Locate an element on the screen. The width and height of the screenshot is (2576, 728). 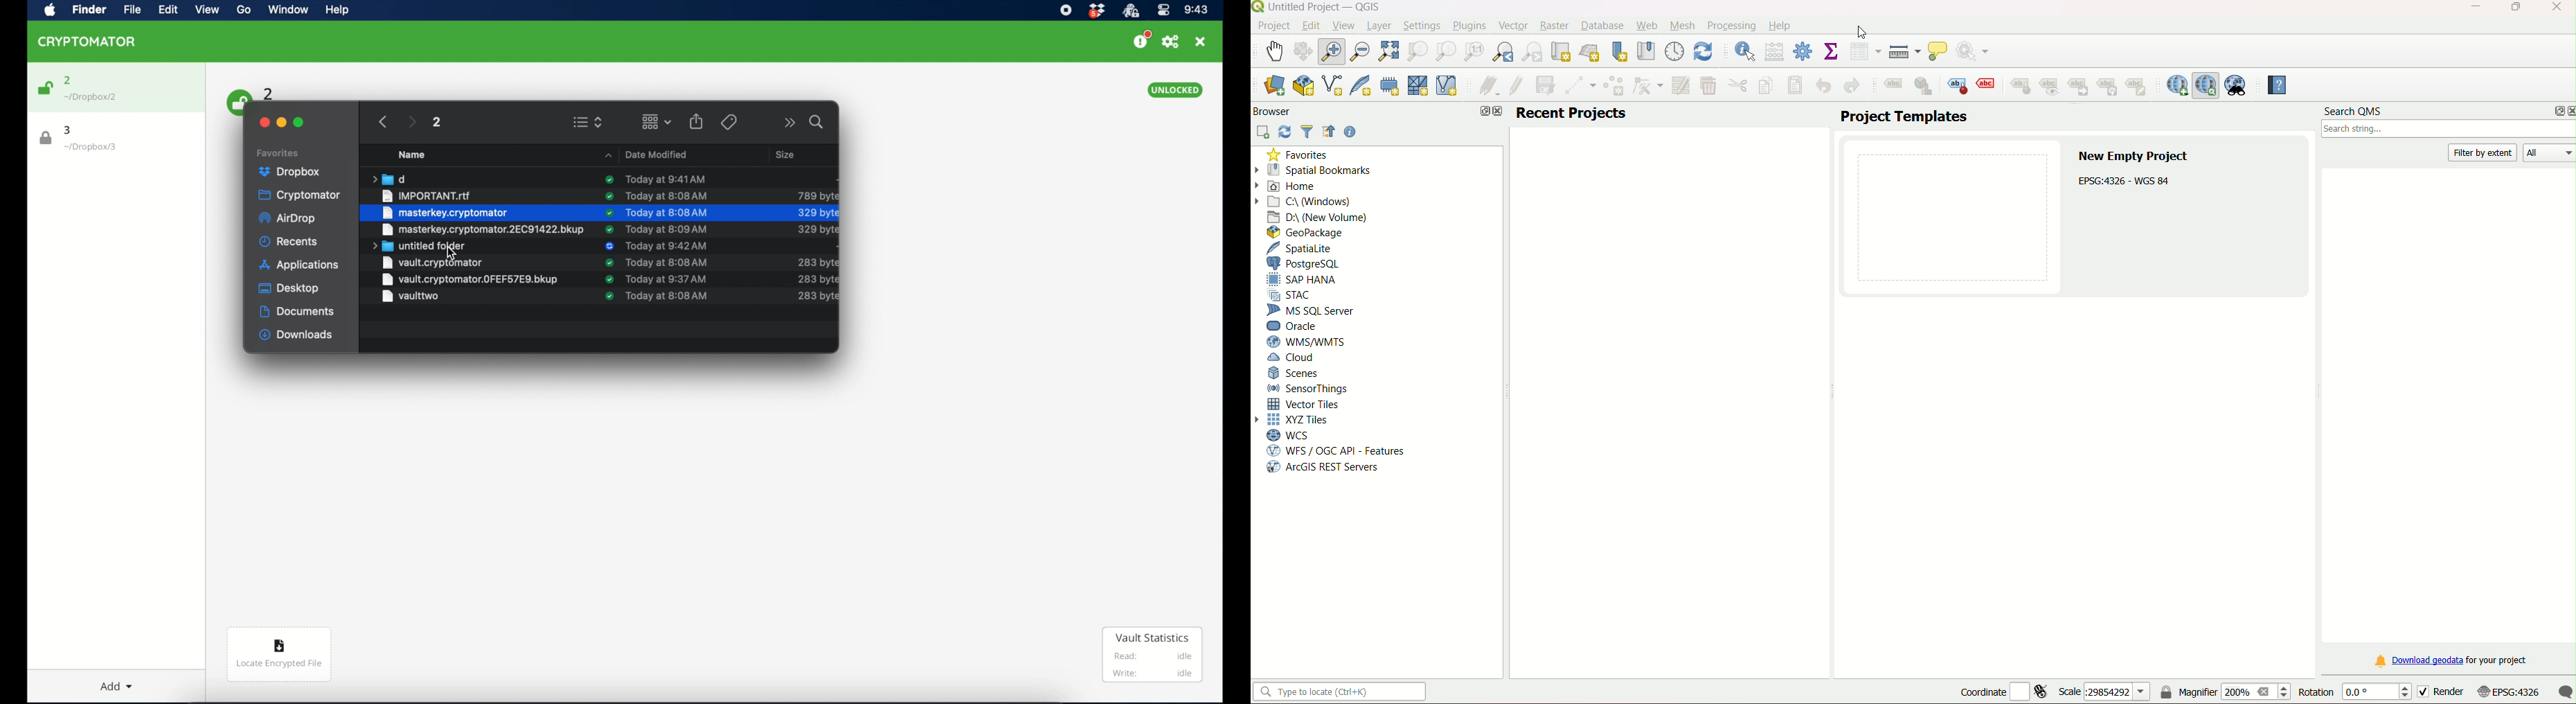
search bar is located at coordinates (1343, 692).